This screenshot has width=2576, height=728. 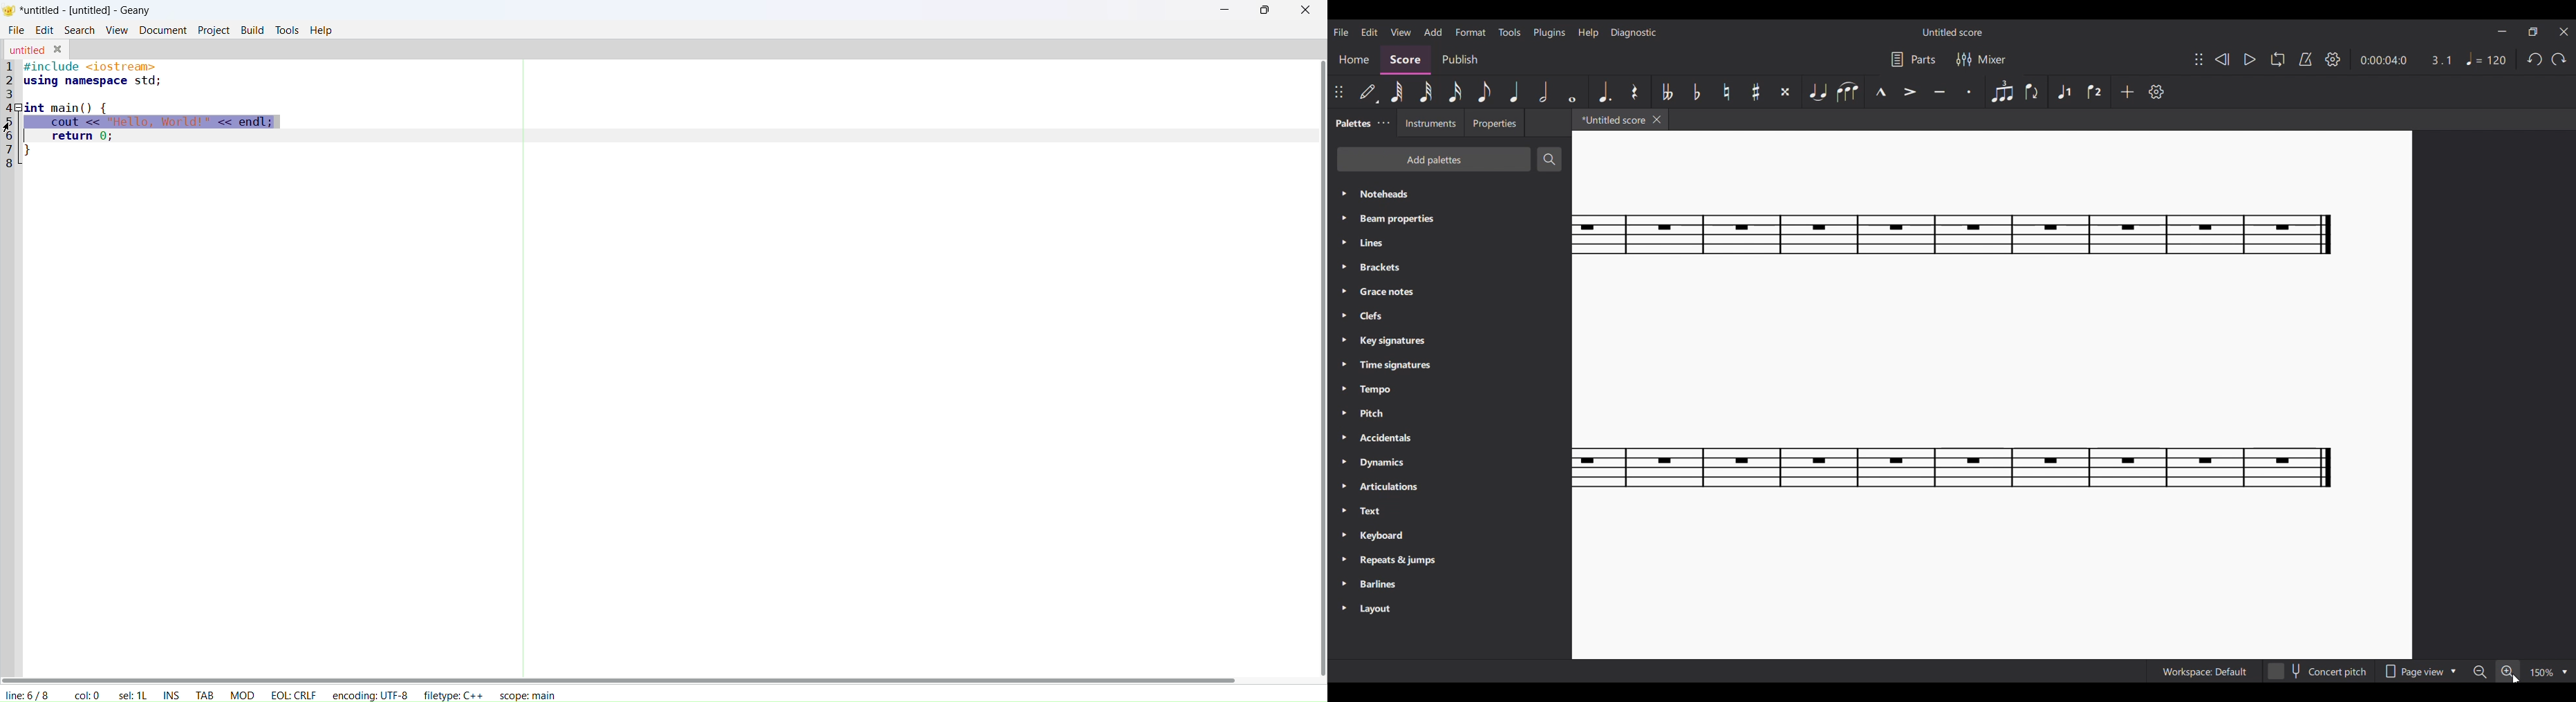 What do you see at coordinates (2094, 92) in the screenshot?
I see `Voice 2` at bounding box center [2094, 92].